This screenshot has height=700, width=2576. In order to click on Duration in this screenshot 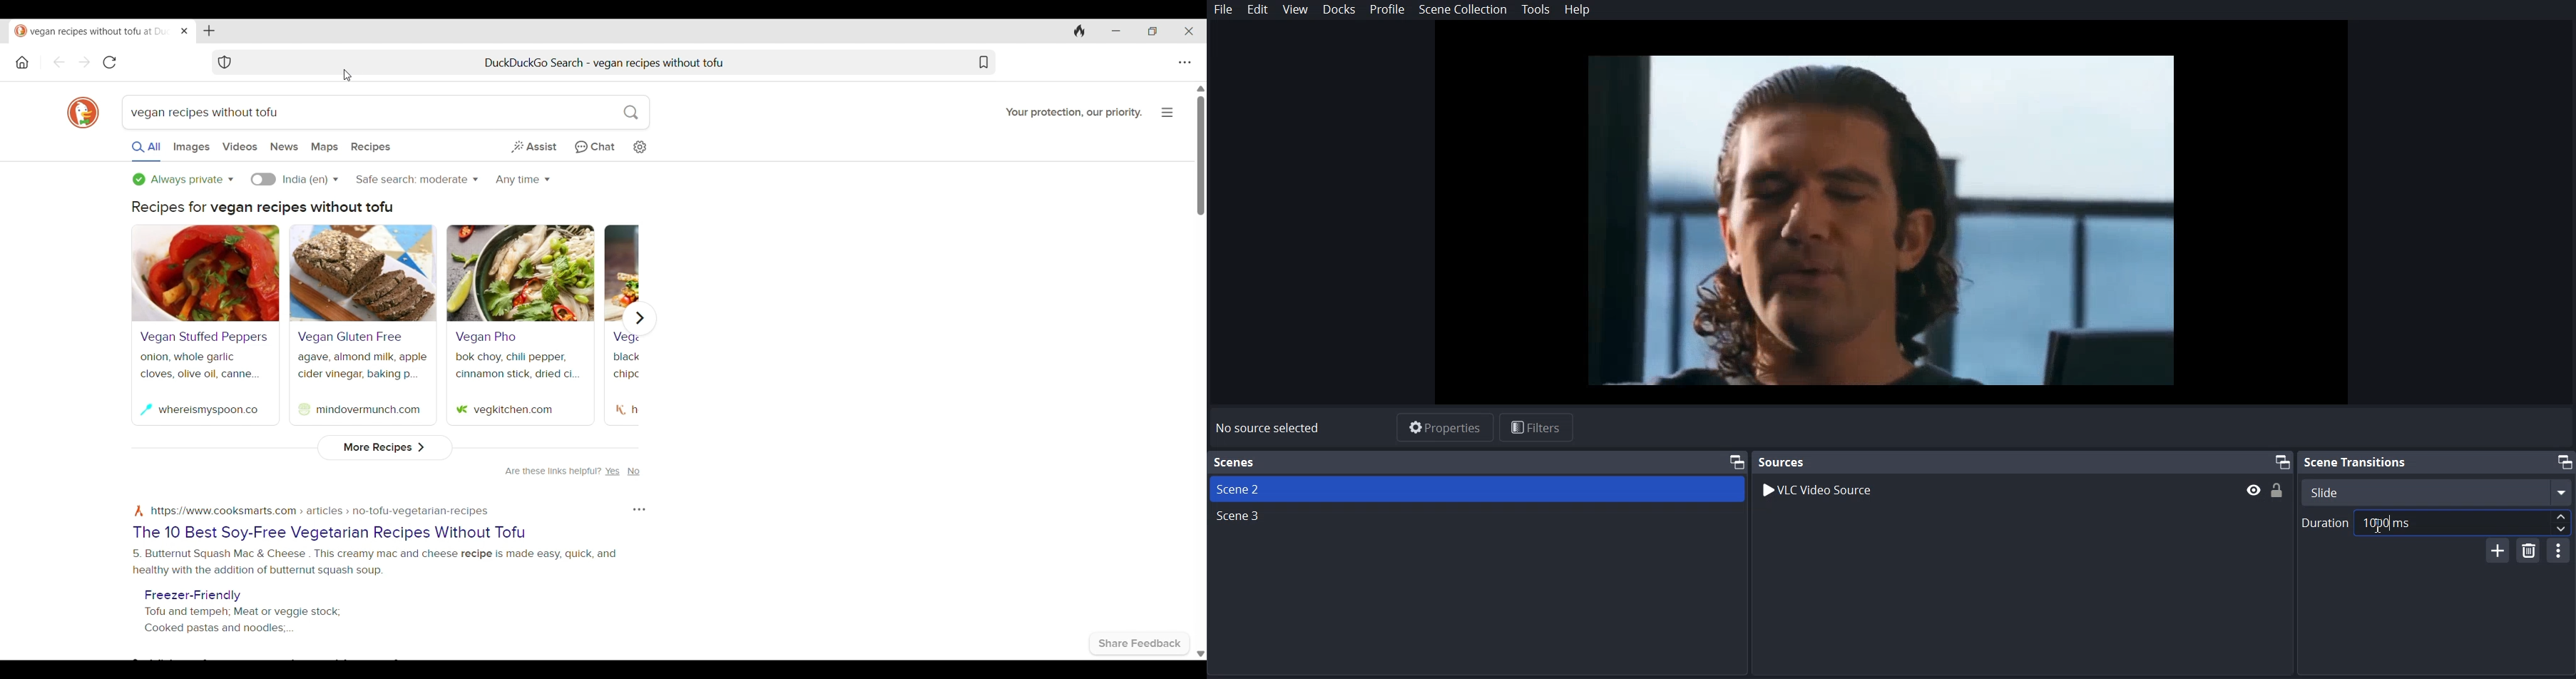, I will do `click(2436, 524)`.